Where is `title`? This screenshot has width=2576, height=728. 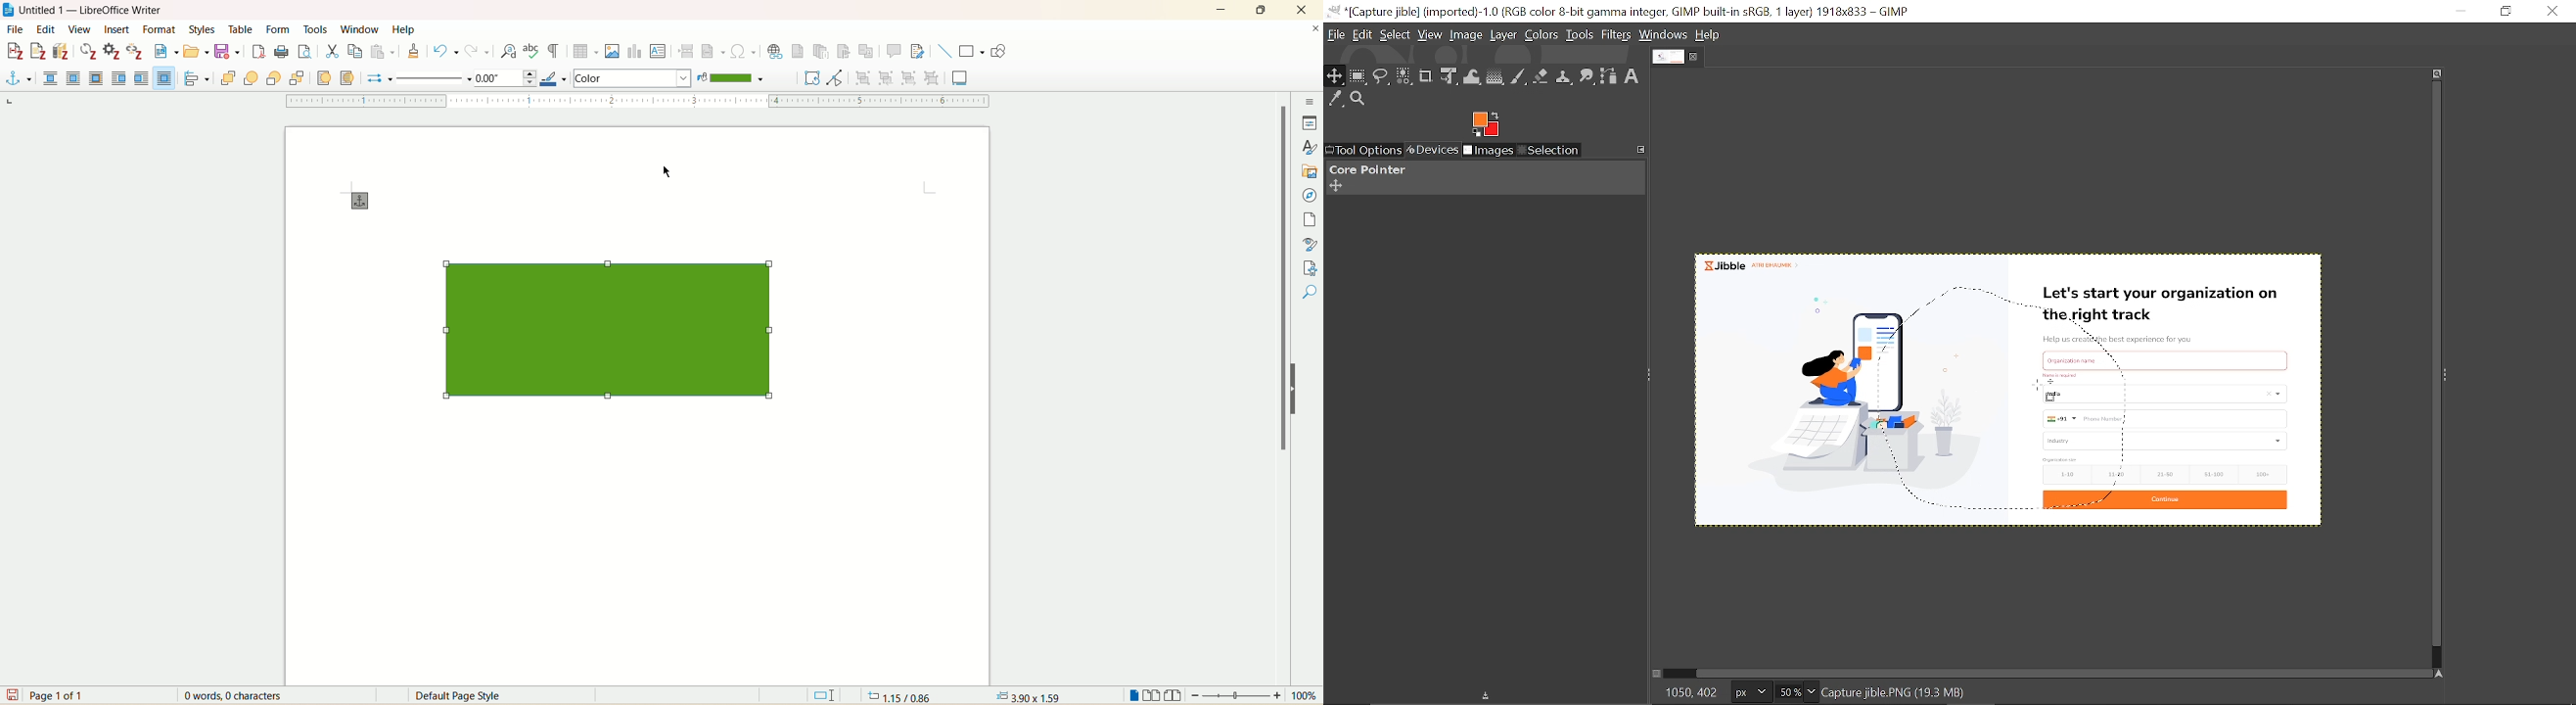
title is located at coordinates (92, 10).